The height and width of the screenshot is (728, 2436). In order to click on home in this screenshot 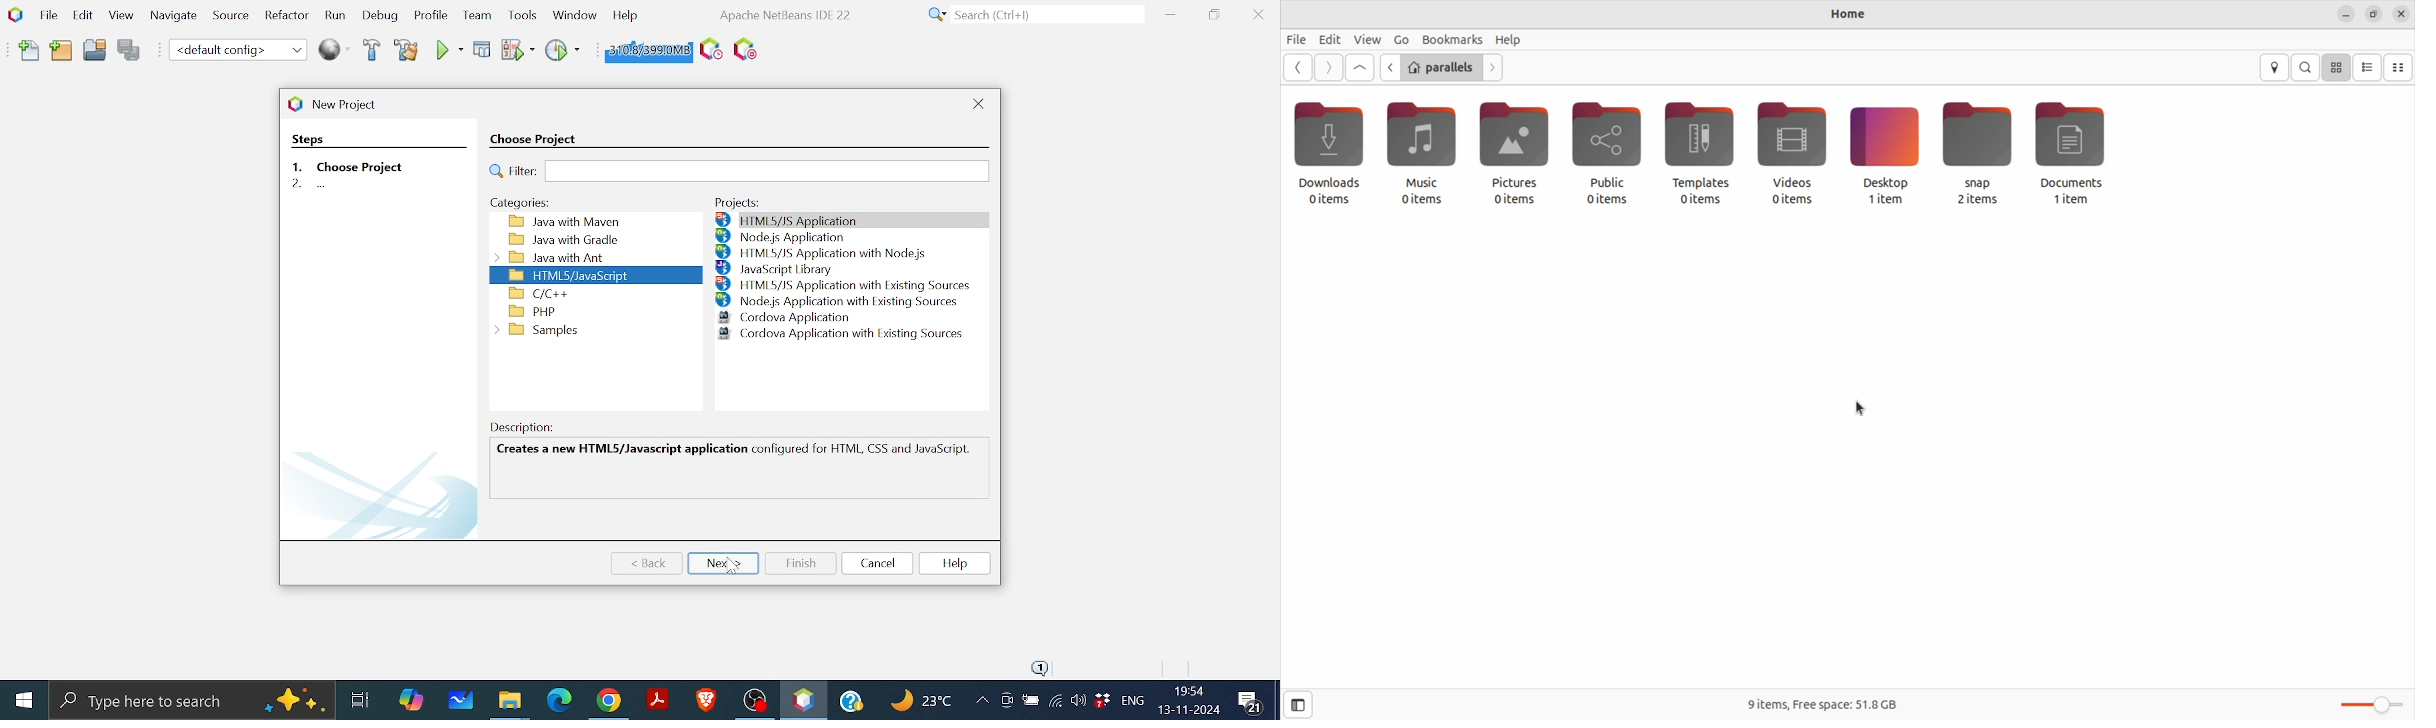, I will do `click(1851, 13)`.